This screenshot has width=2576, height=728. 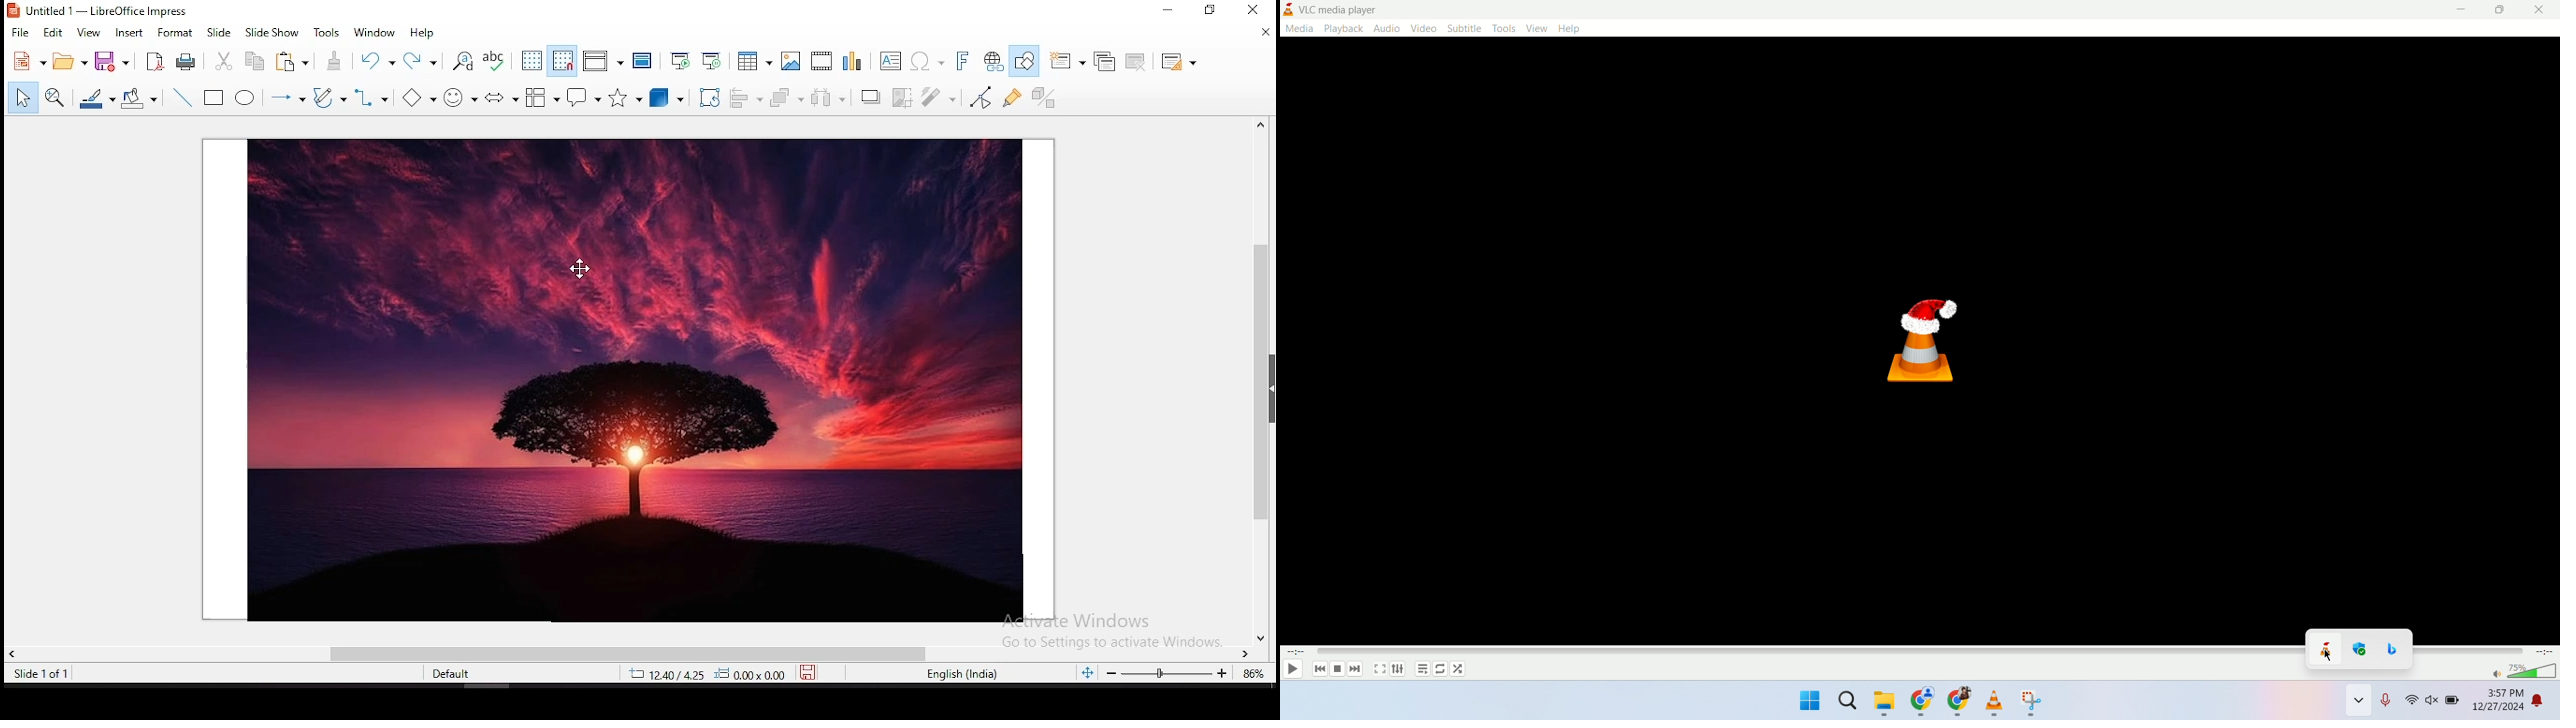 I want to click on chrome, so click(x=1958, y=704).